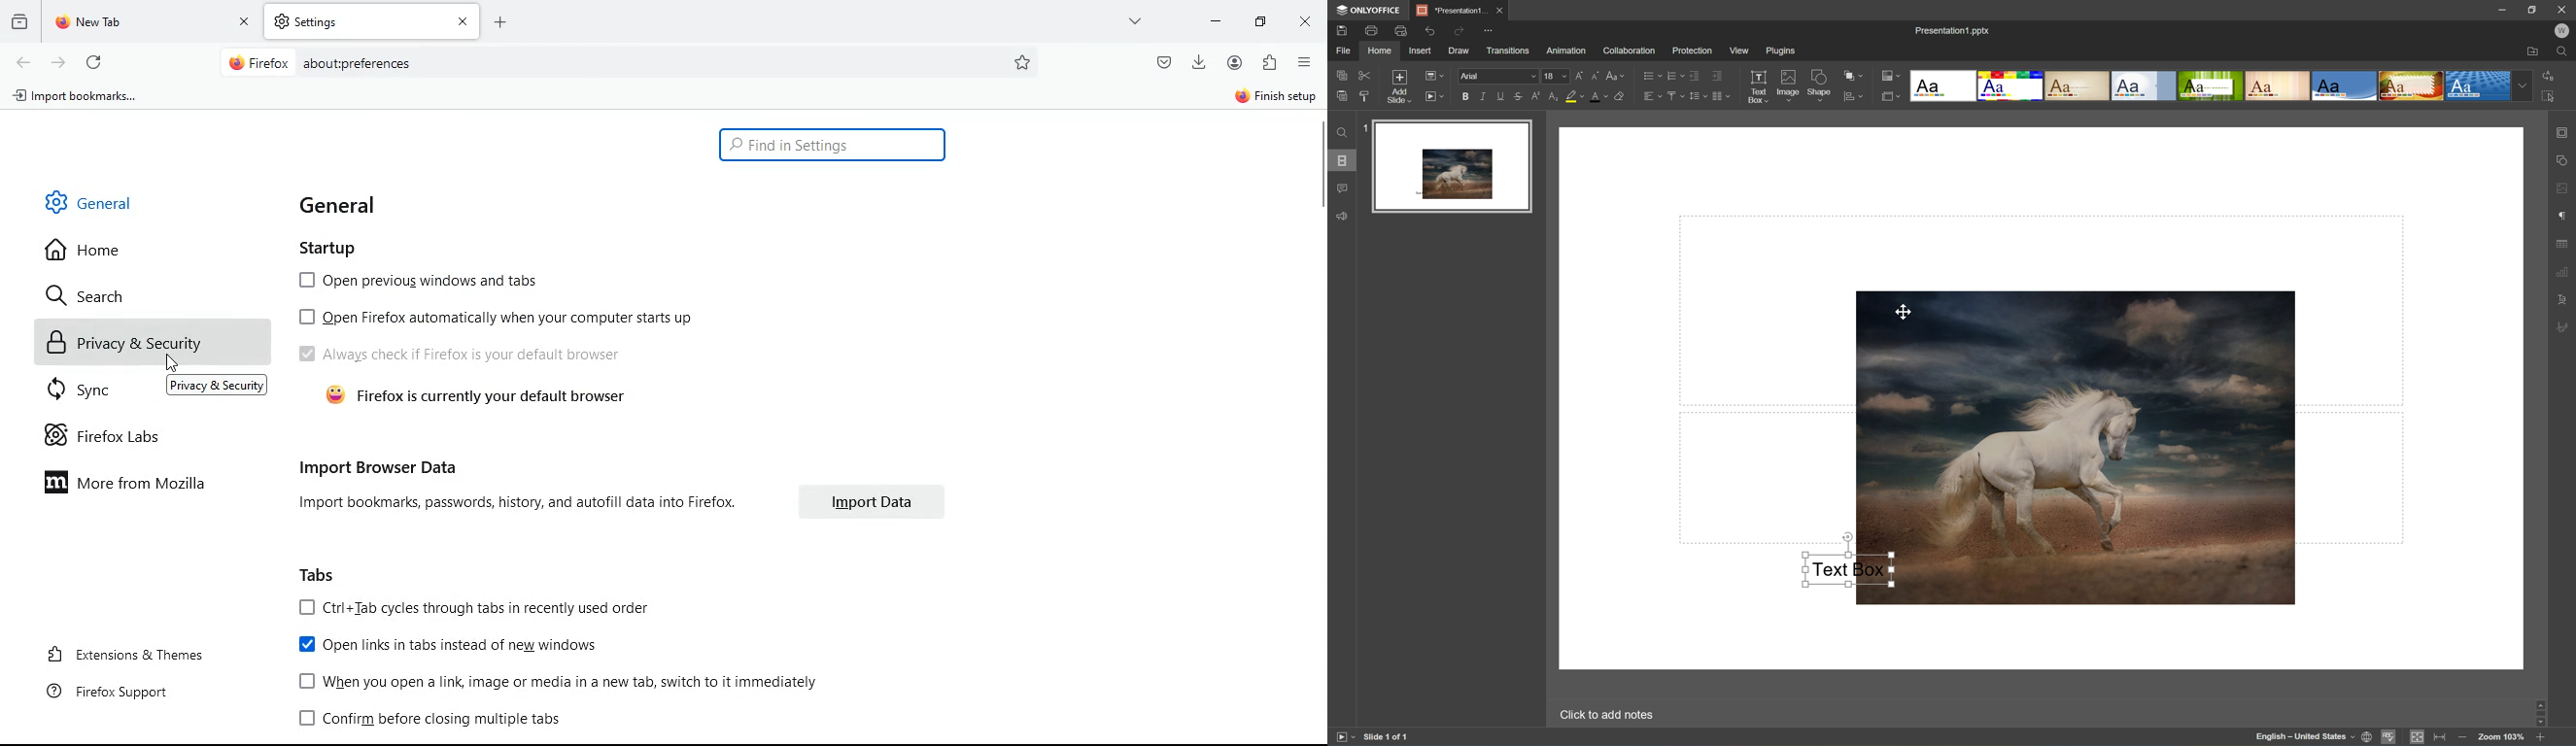  Describe the element at coordinates (1555, 76) in the screenshot. I see `18` at that location.